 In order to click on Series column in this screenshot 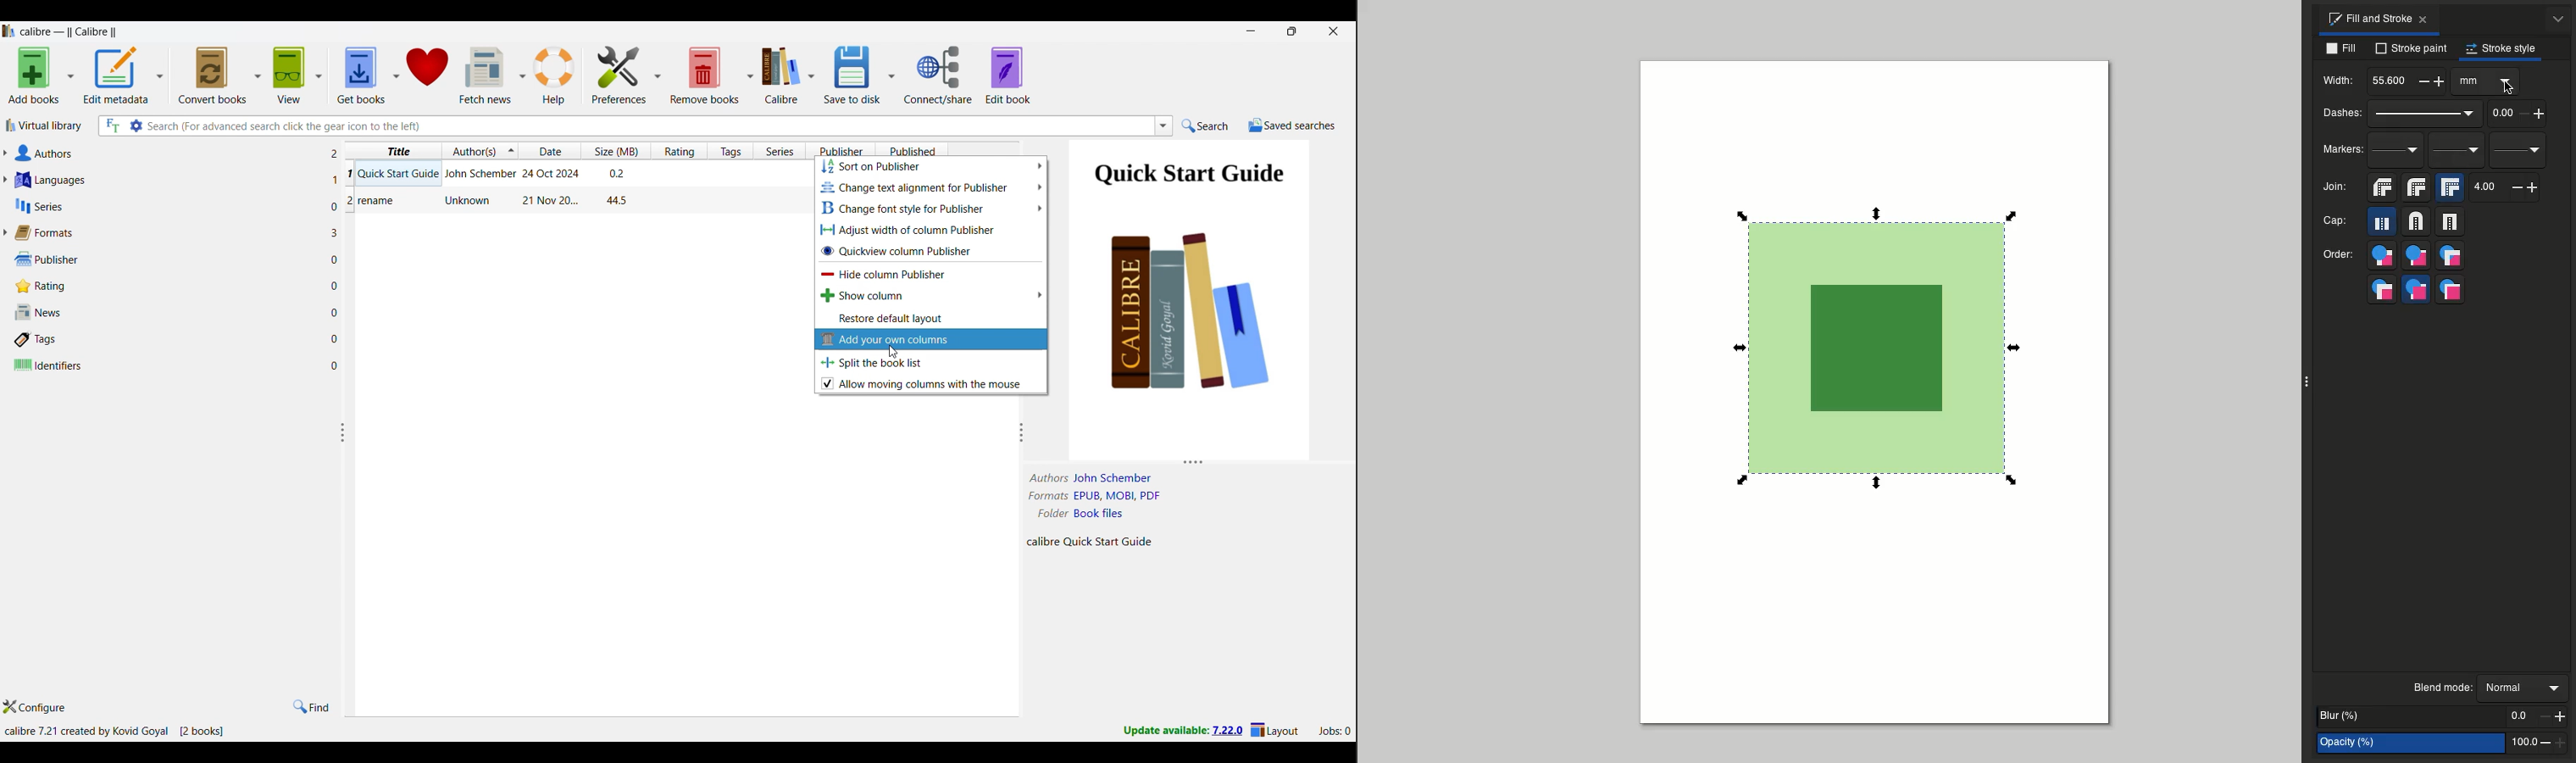, I will do `click(779, 151)`.